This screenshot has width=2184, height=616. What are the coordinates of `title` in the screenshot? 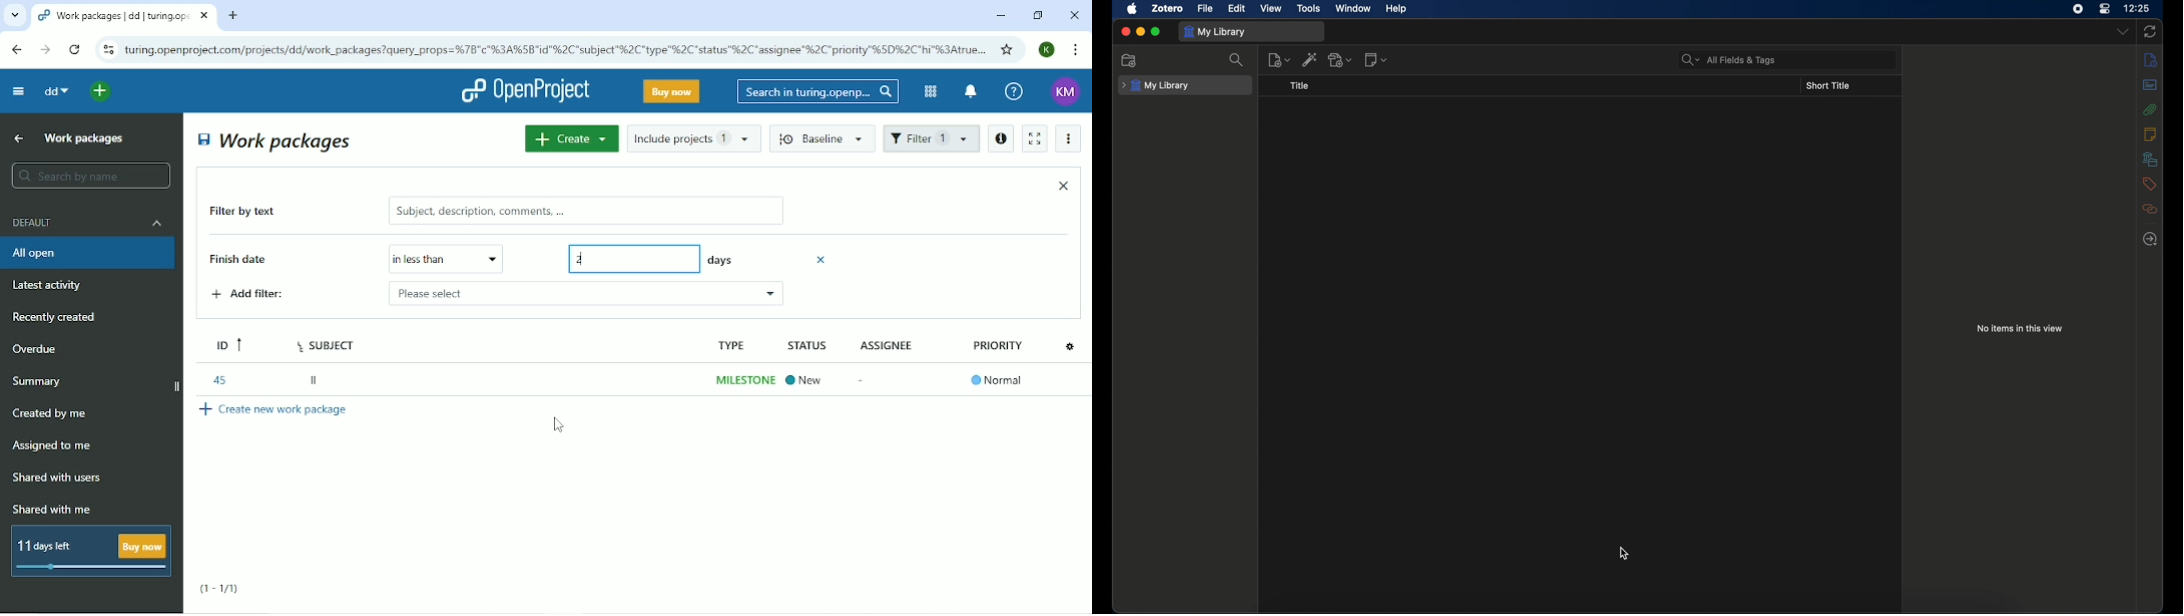 It's located at (1299, 86).